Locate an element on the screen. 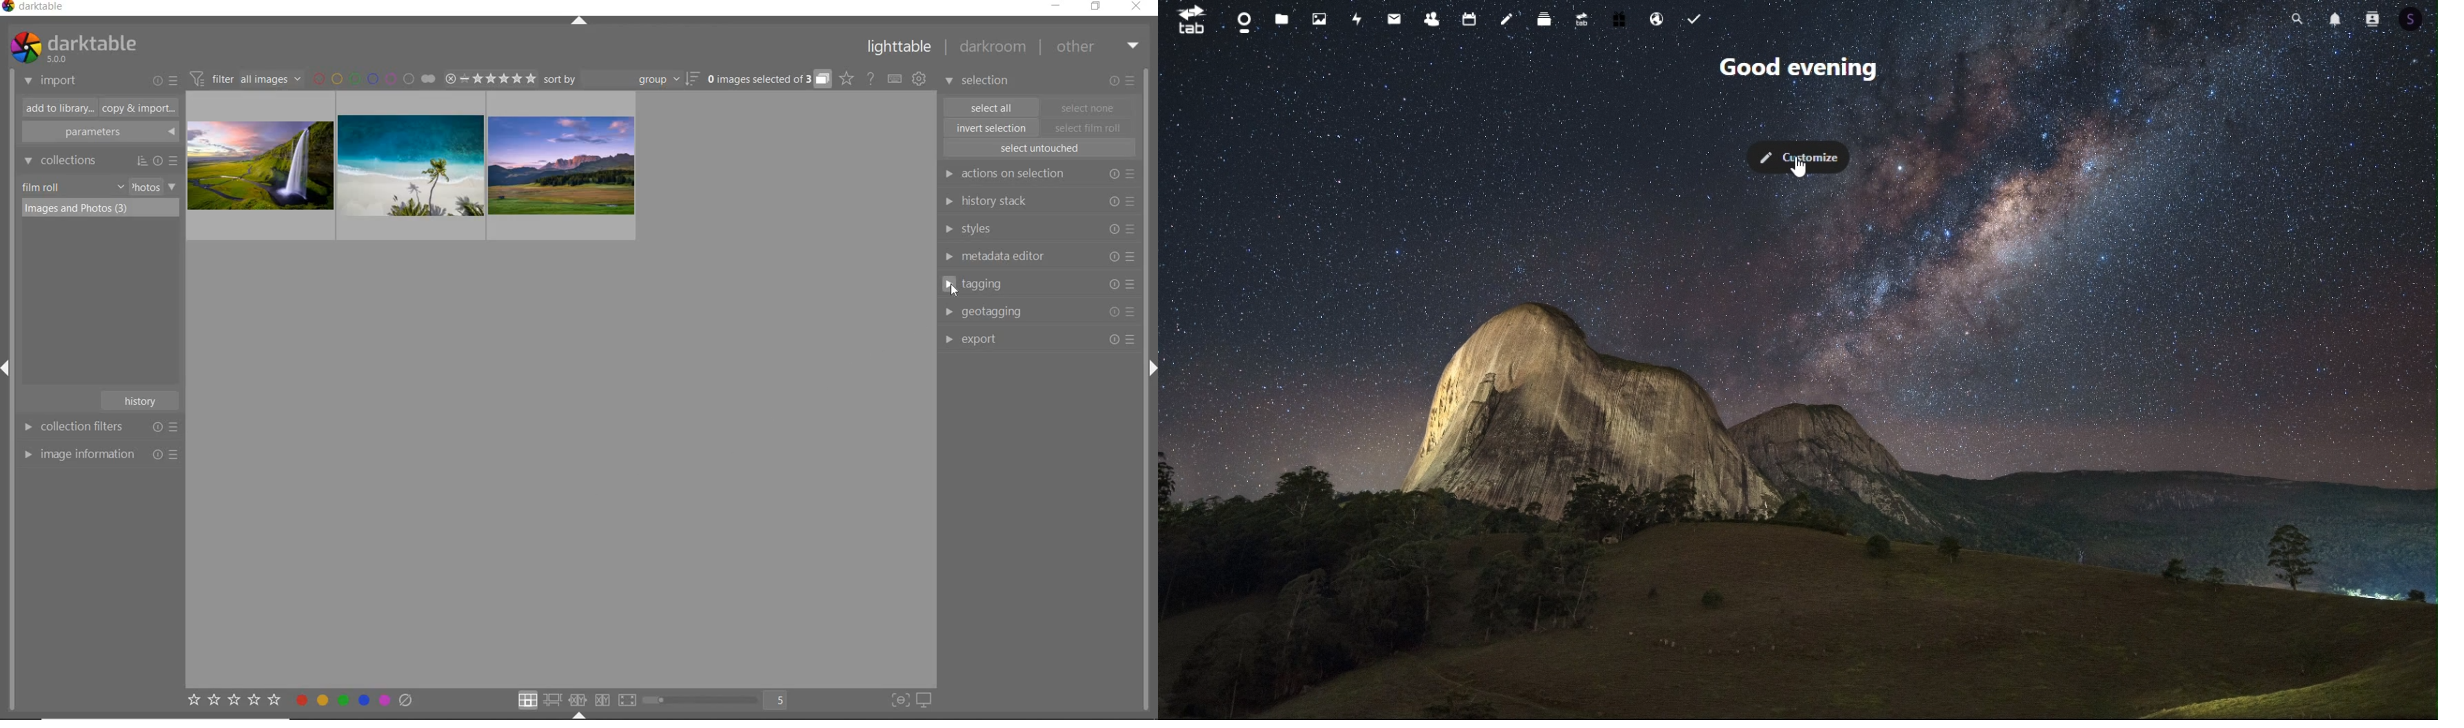 Image resolution: width=2464 pixels, height=728 pixels. collections is located at coordinates (99, 161).